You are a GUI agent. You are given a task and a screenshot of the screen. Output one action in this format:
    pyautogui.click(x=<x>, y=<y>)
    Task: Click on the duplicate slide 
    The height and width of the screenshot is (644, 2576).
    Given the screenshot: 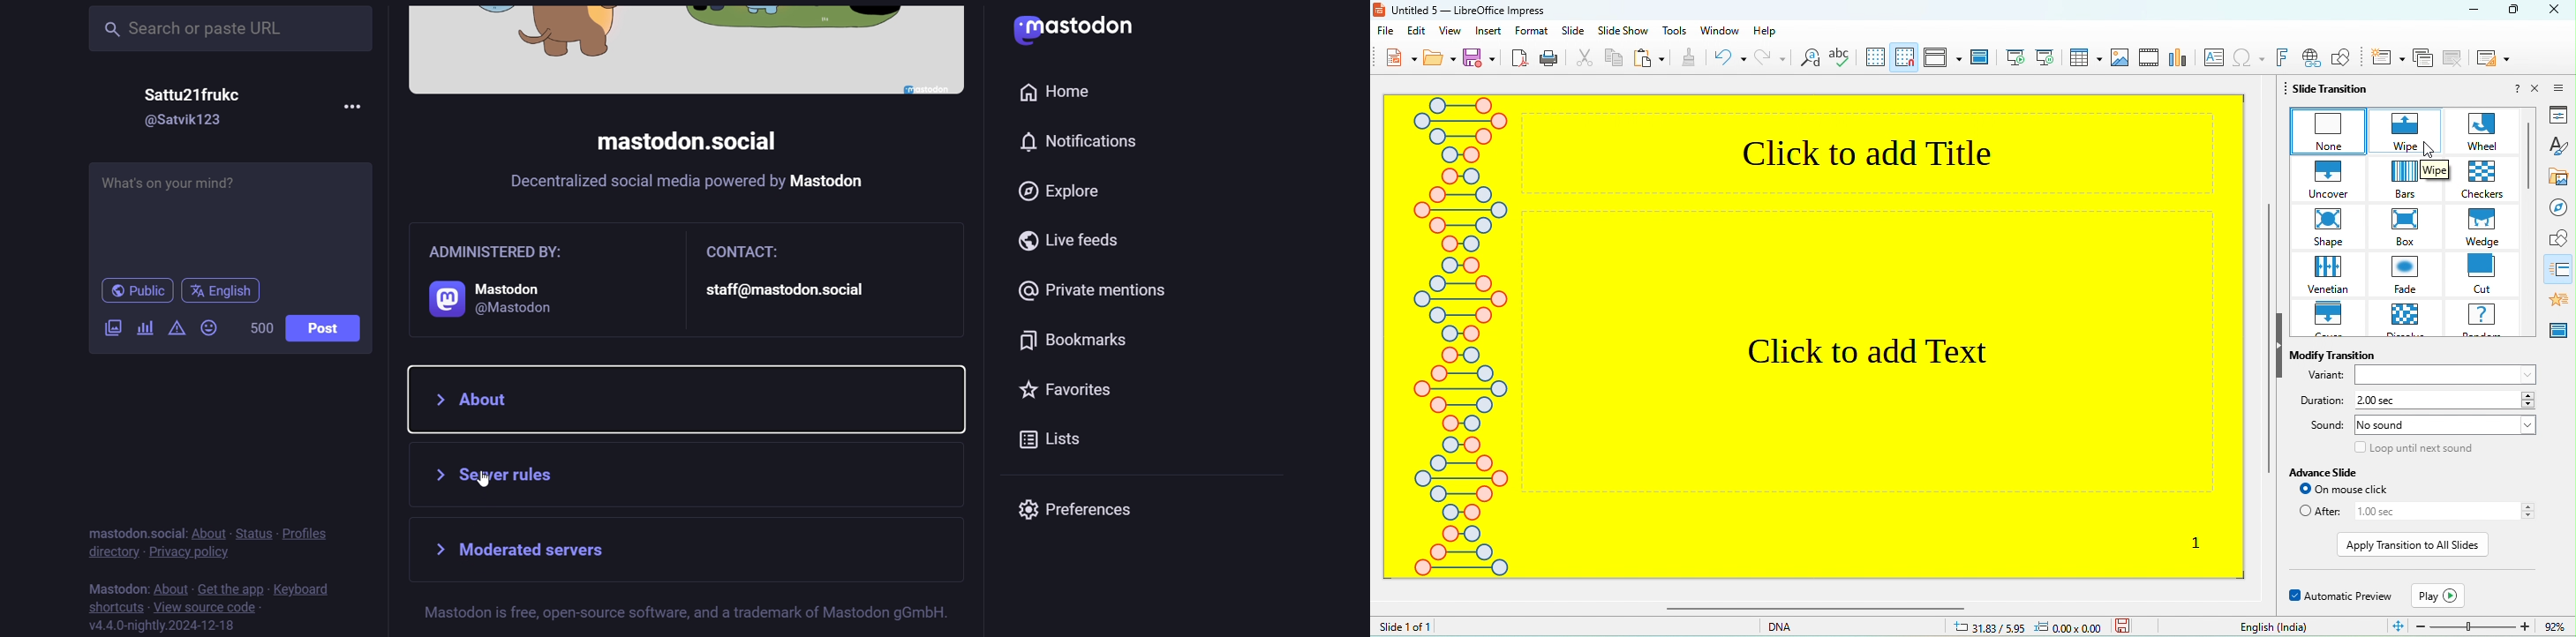 What is the action you would take?
    pyautogui.click(x=2423, y=59)
    